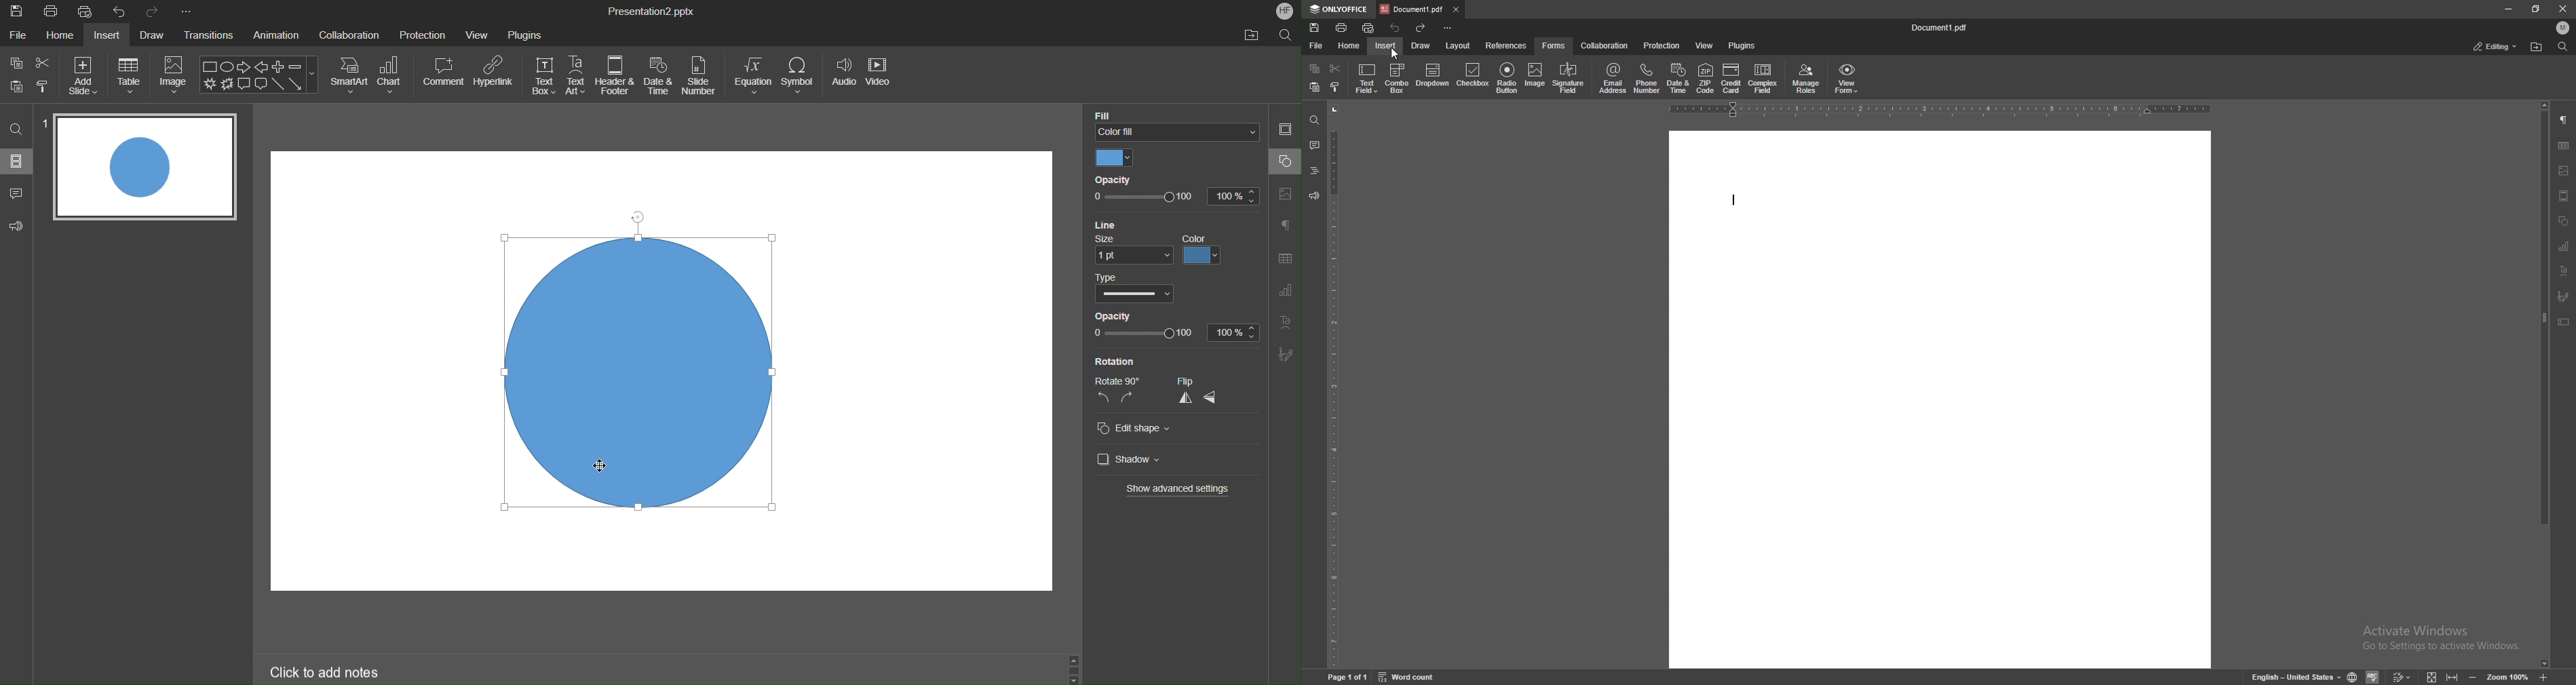 This screenshot has height=700, width=2576. Describe the element at coordinates (1136, 289) in the screenshot. I see `Type` at that location.